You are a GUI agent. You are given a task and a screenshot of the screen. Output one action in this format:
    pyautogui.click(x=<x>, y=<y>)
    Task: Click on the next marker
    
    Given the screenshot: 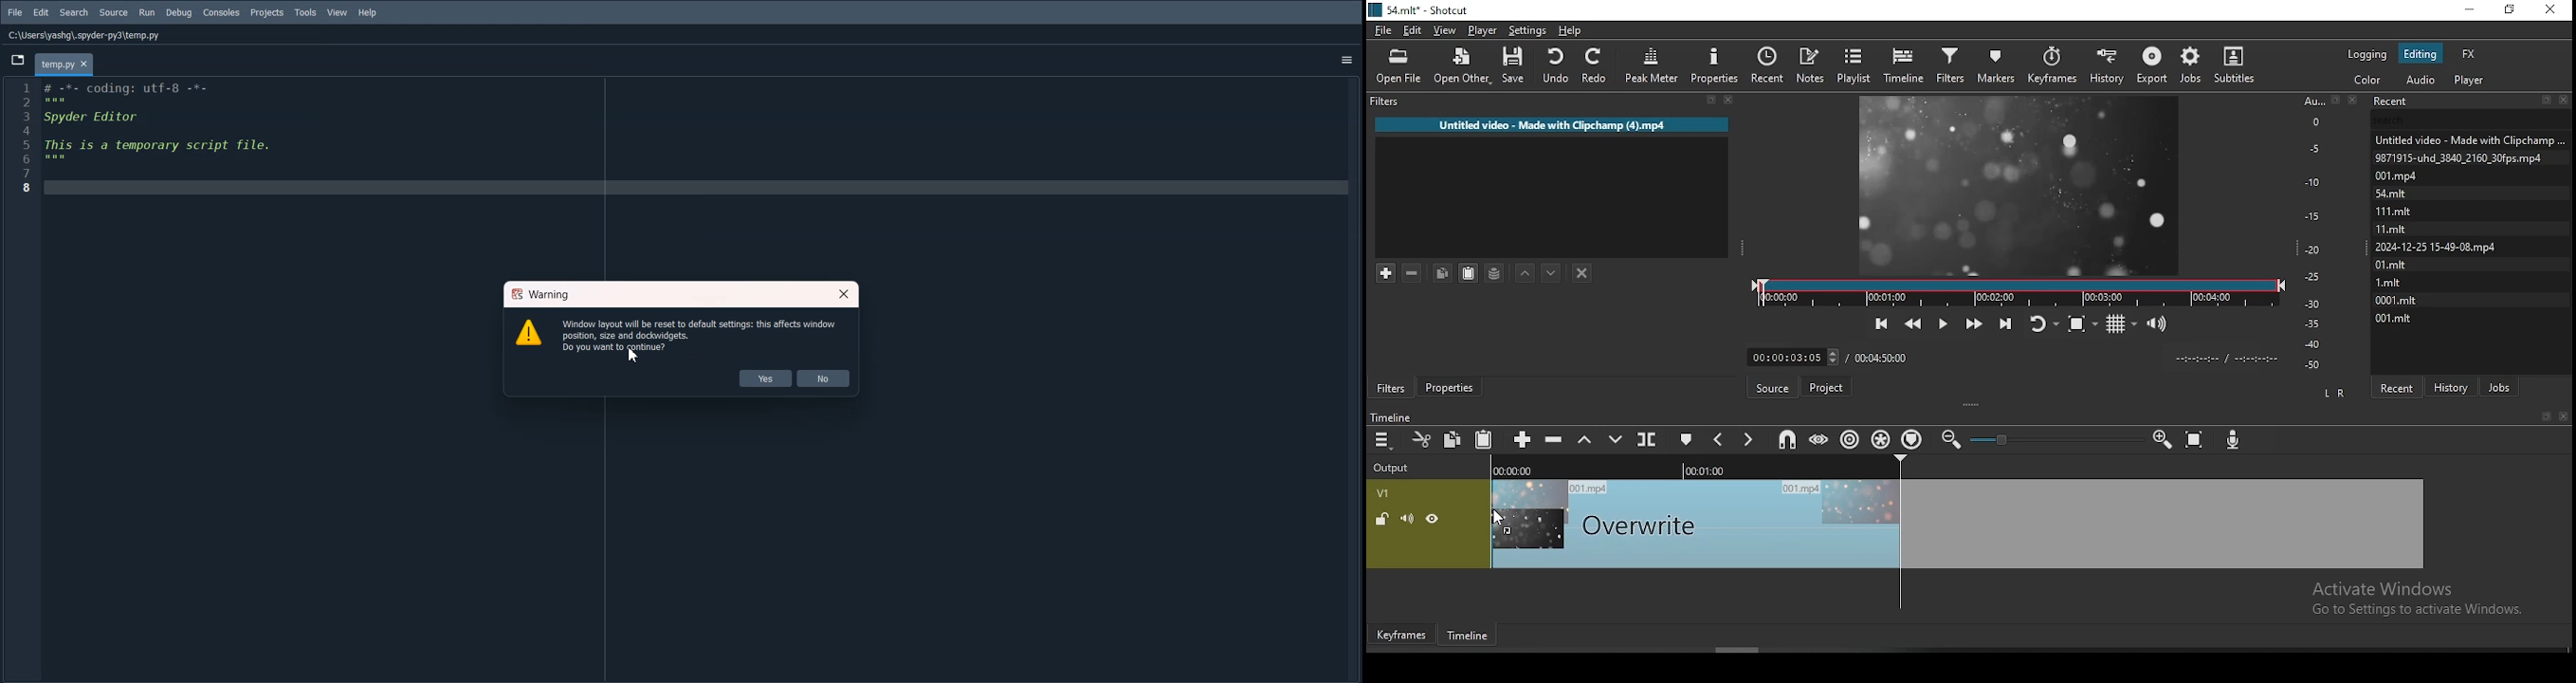 What is the action you would take?
    pyautogui.click(x=1748, y=439)
    